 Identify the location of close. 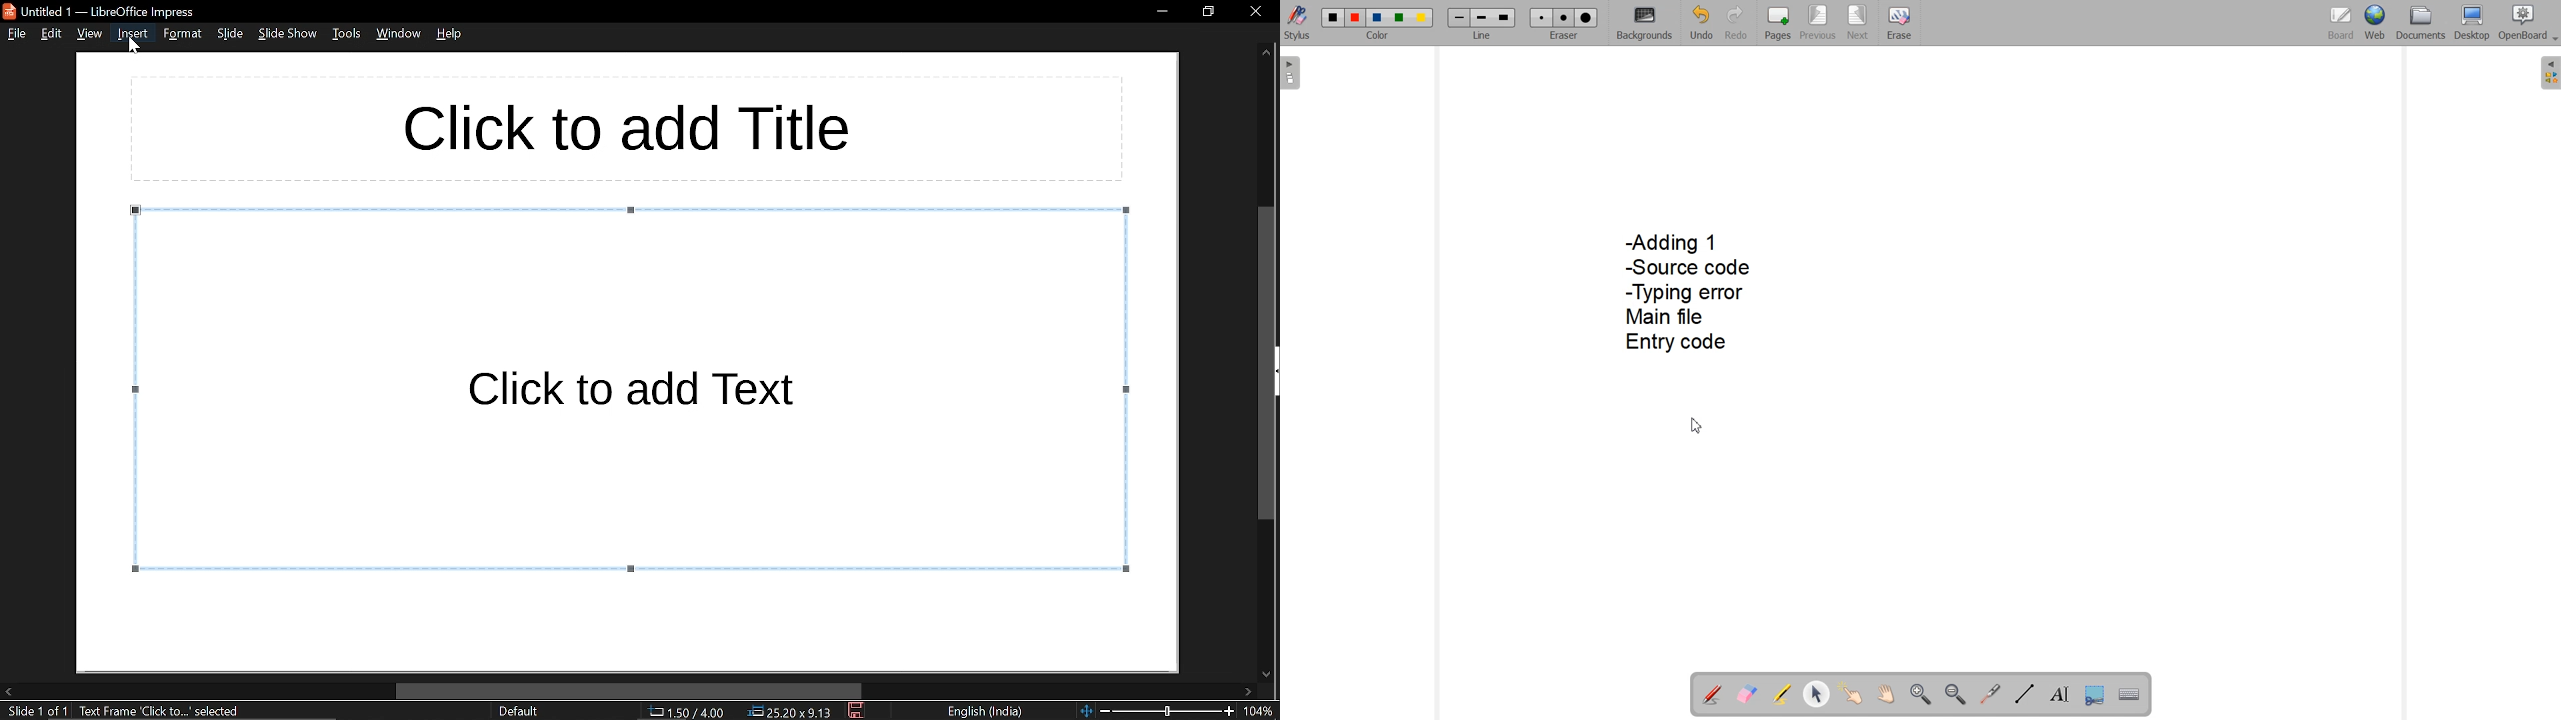
(1251, 14).